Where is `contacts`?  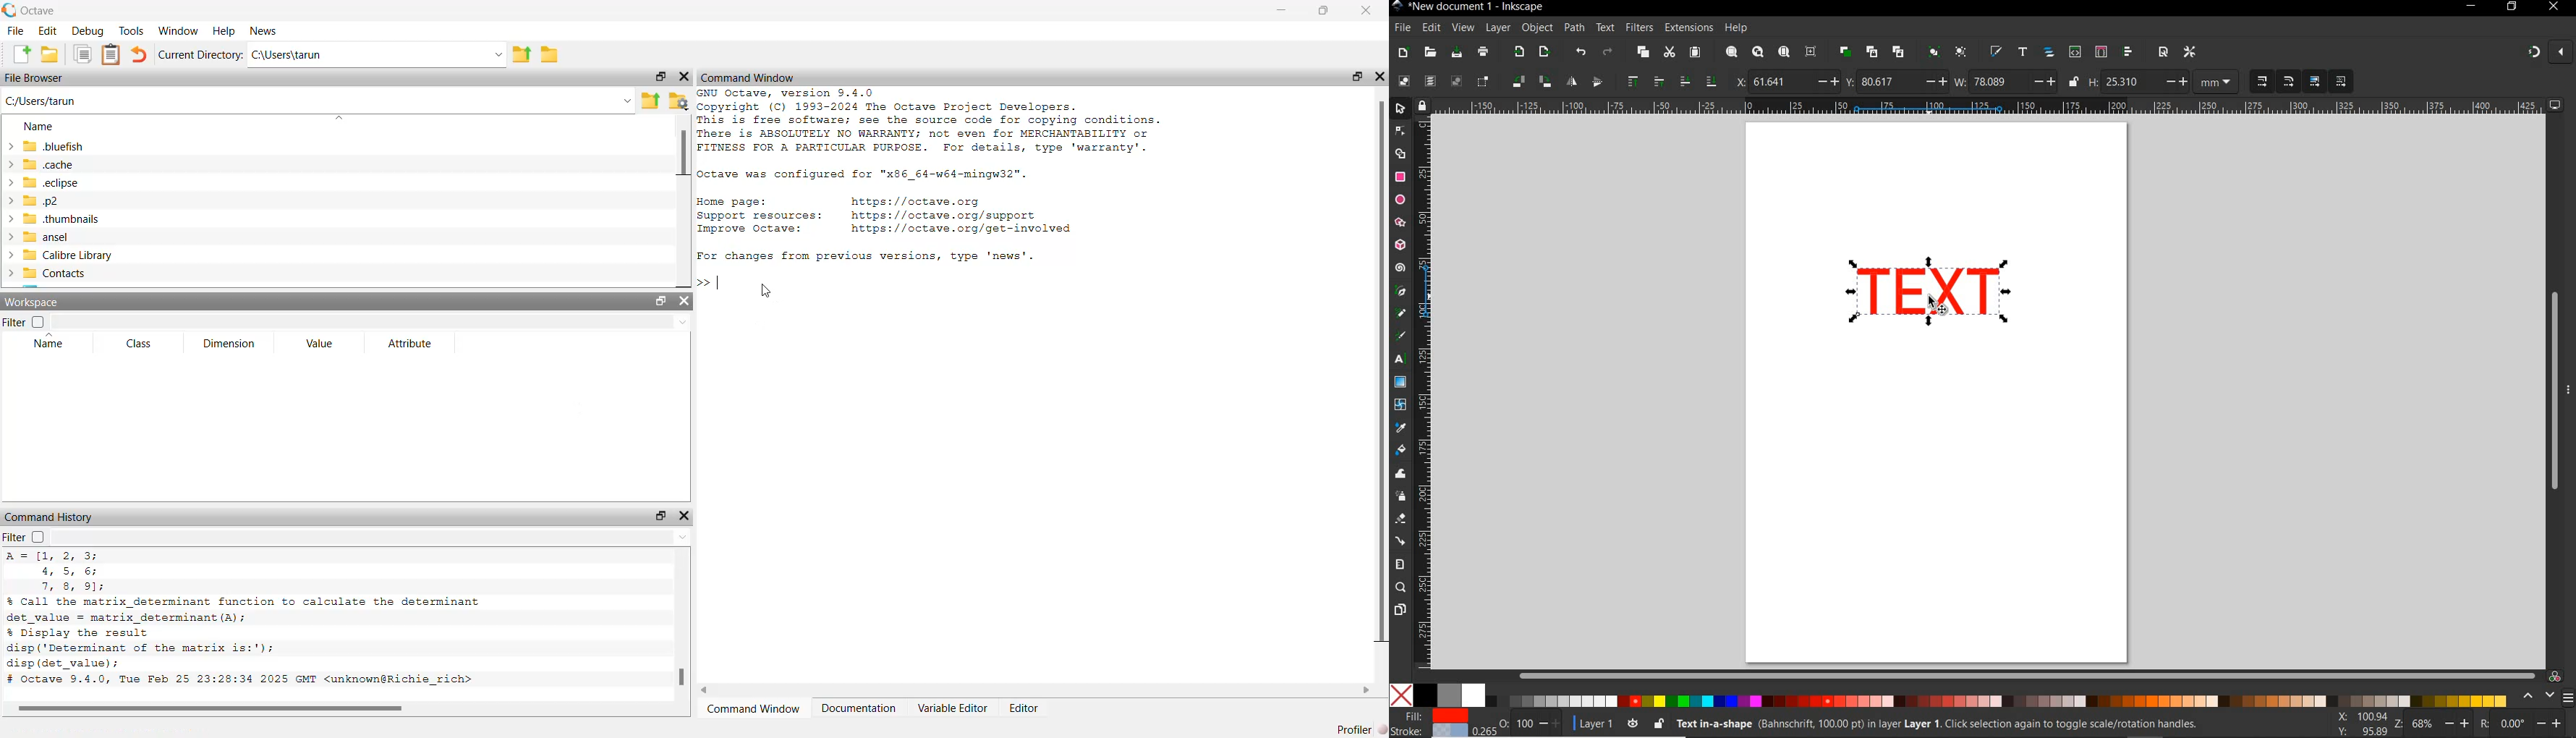 contacts is located at coordinates (50, 273).